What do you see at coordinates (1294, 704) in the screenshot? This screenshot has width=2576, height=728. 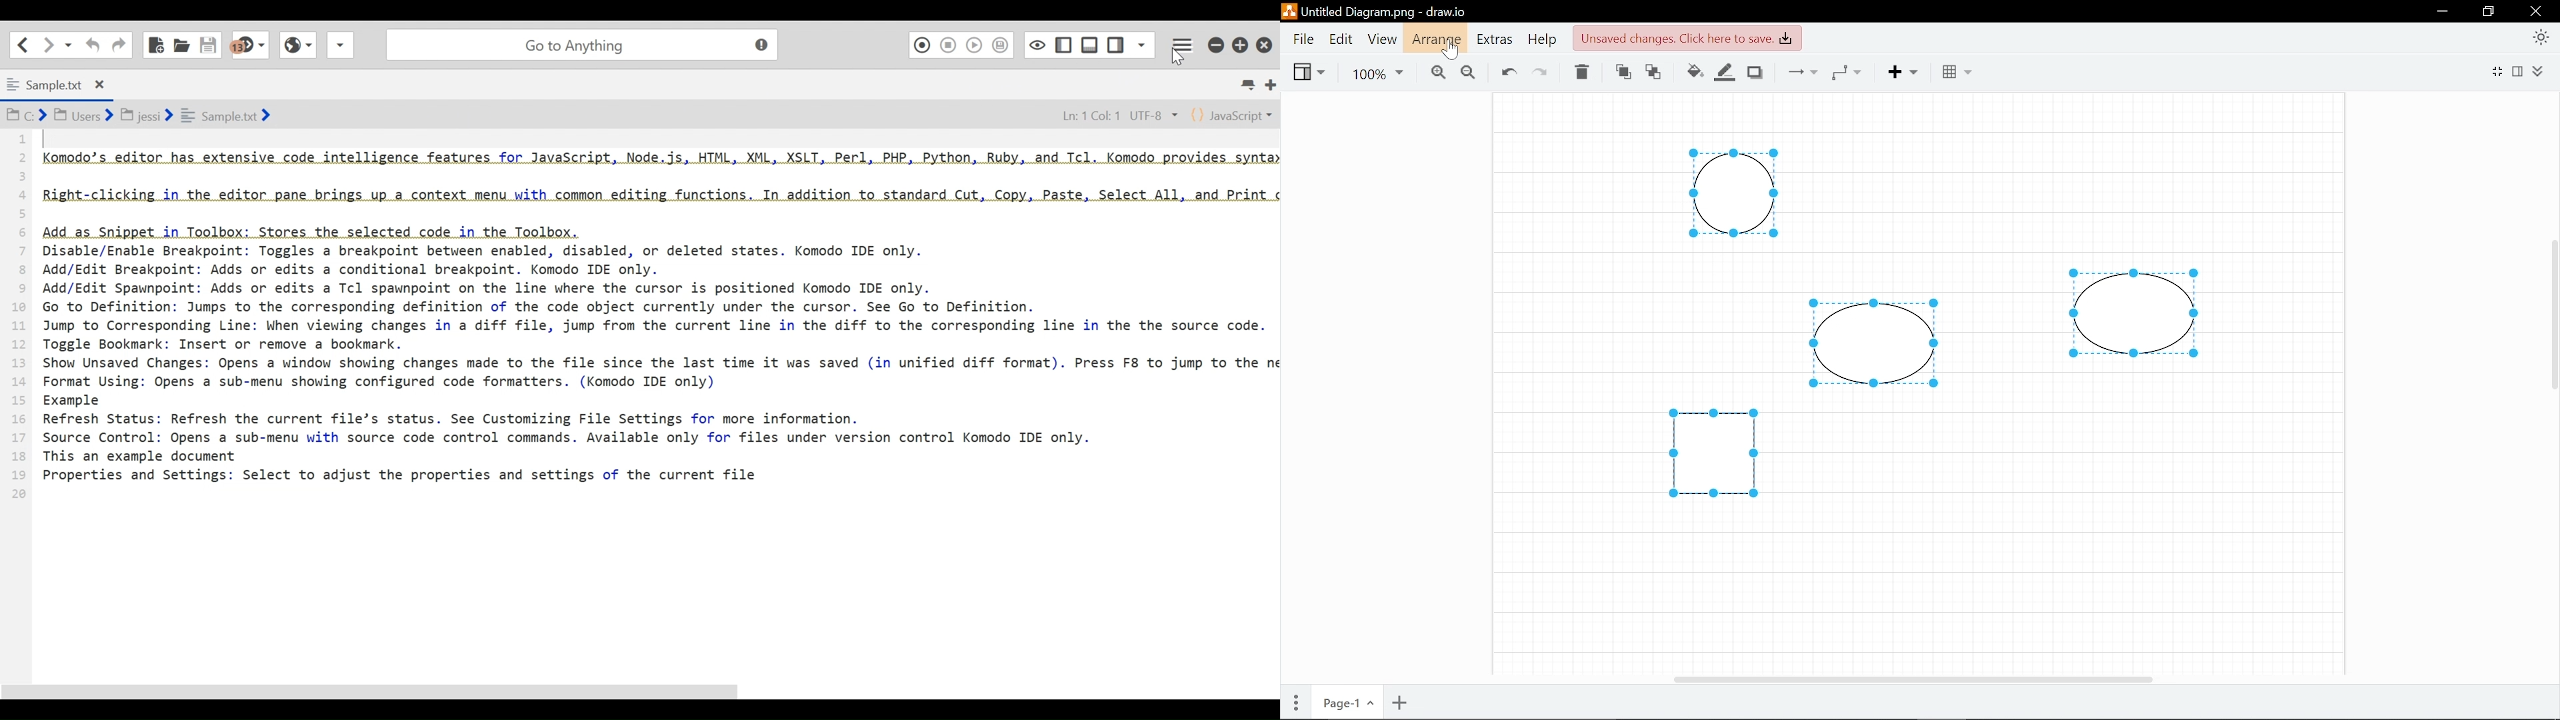 I see `Pages` at bounding box center [1294, 704].